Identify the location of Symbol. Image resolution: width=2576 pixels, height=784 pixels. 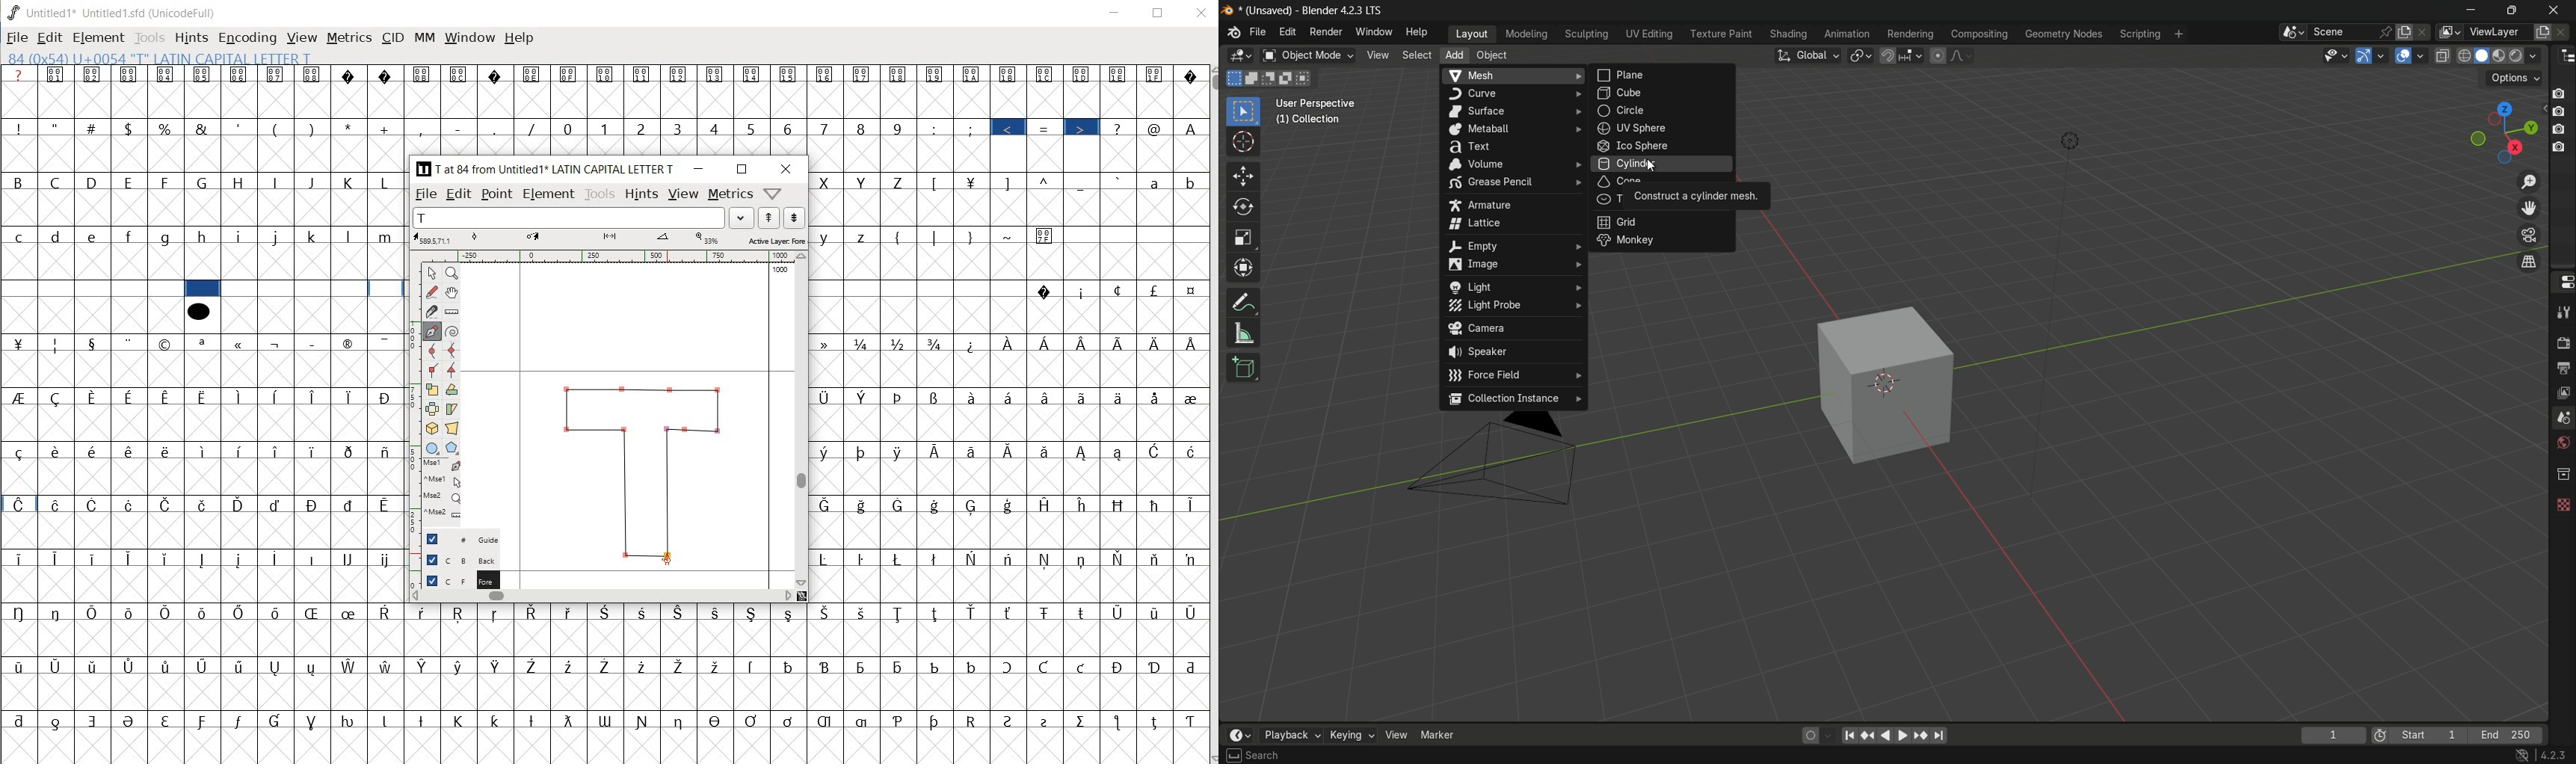
(204, 451).